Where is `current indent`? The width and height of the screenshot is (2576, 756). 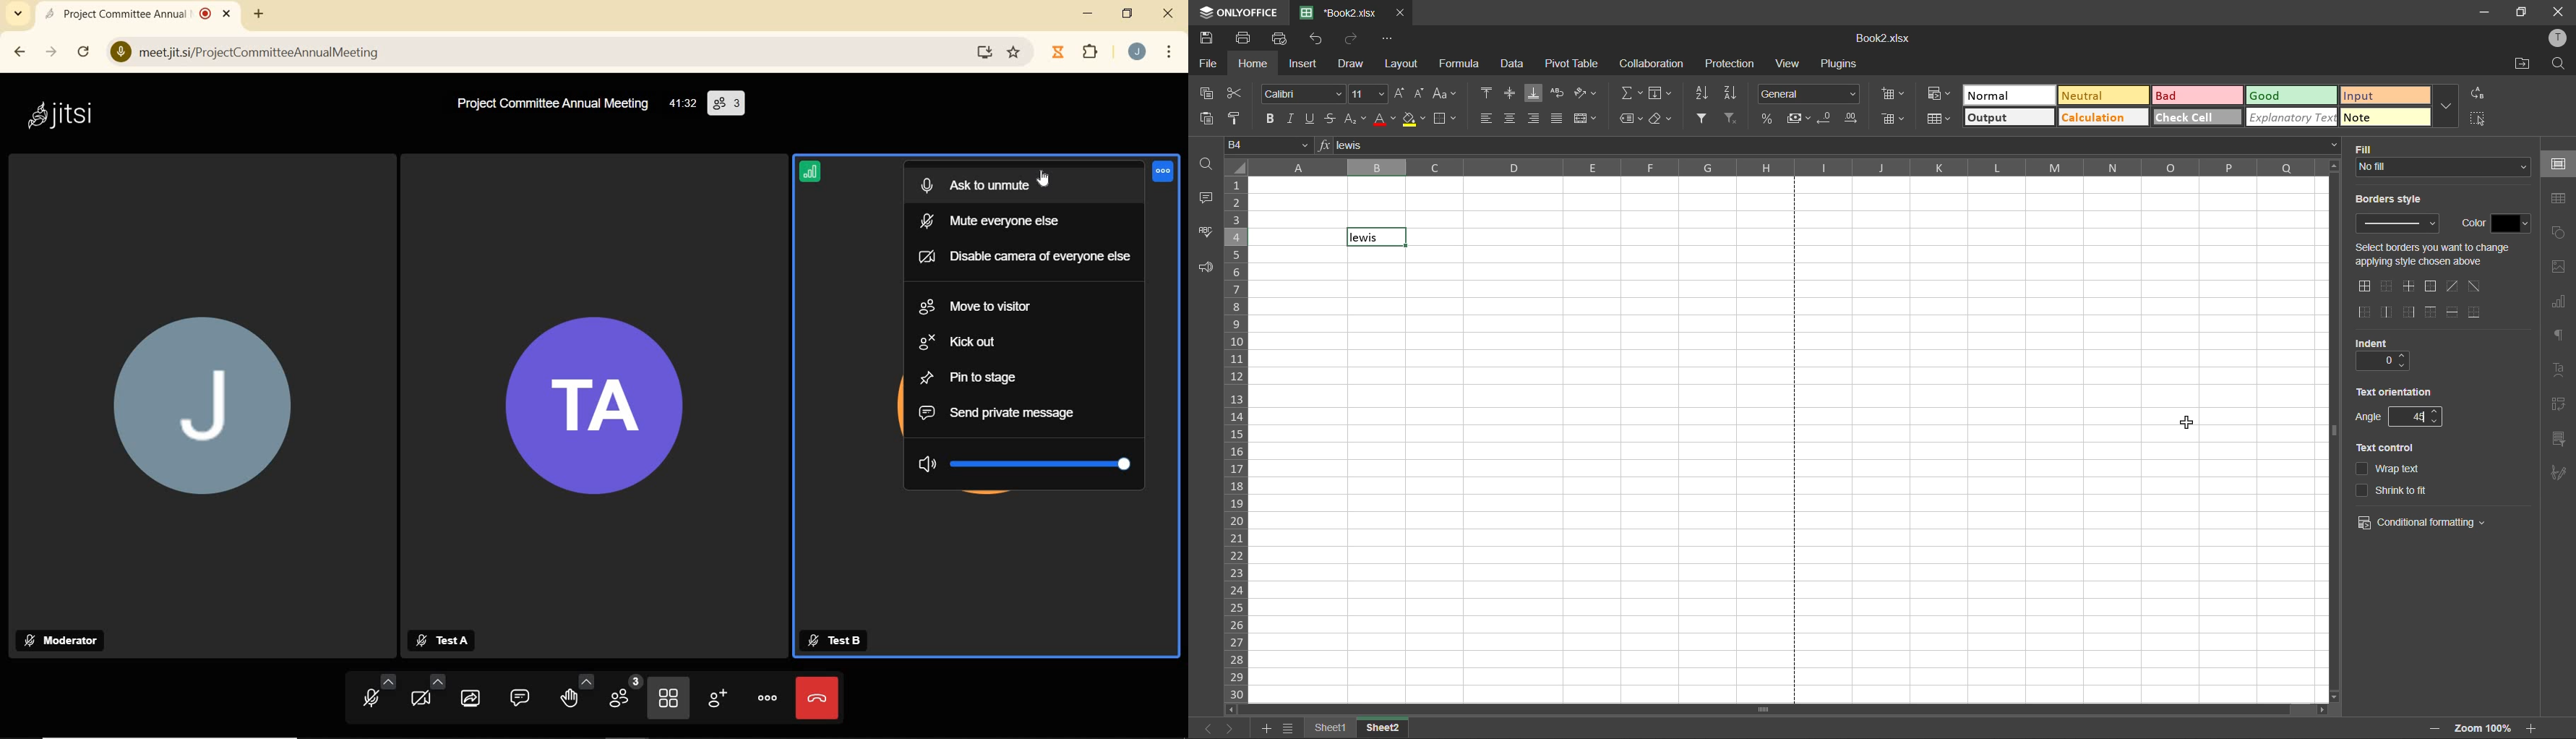
current indent is located at coordinates (2375, 362).